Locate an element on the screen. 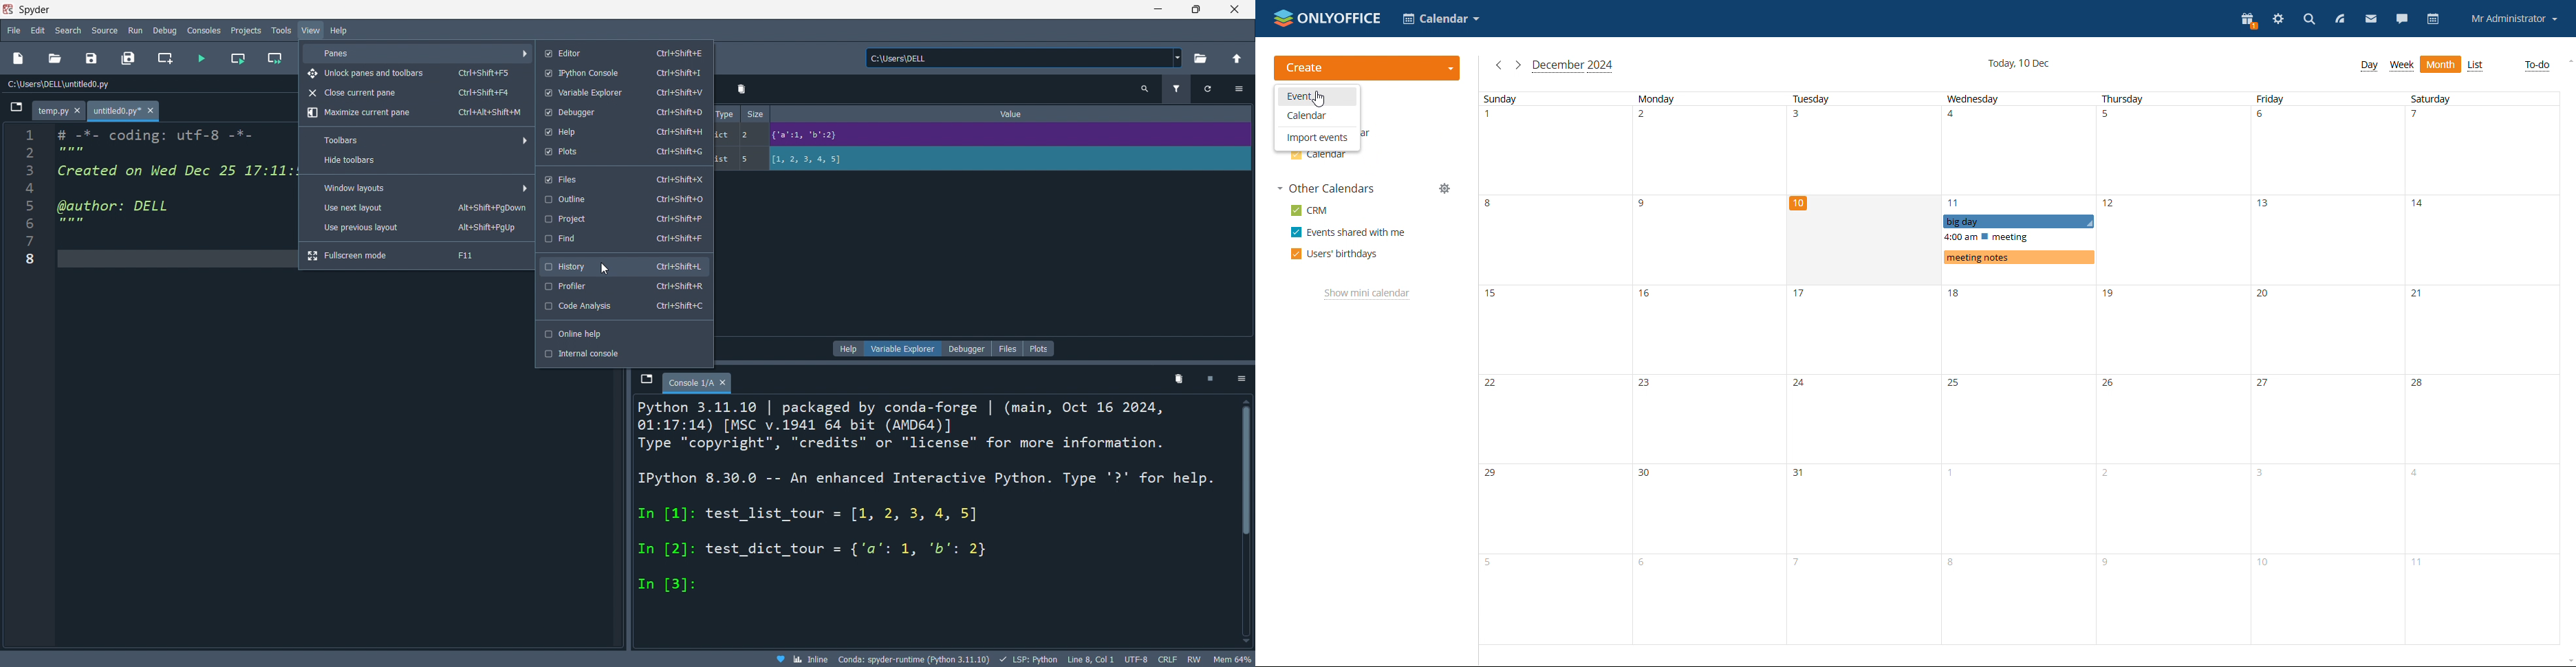  scroll bar is located at coordinates (1245, 519).